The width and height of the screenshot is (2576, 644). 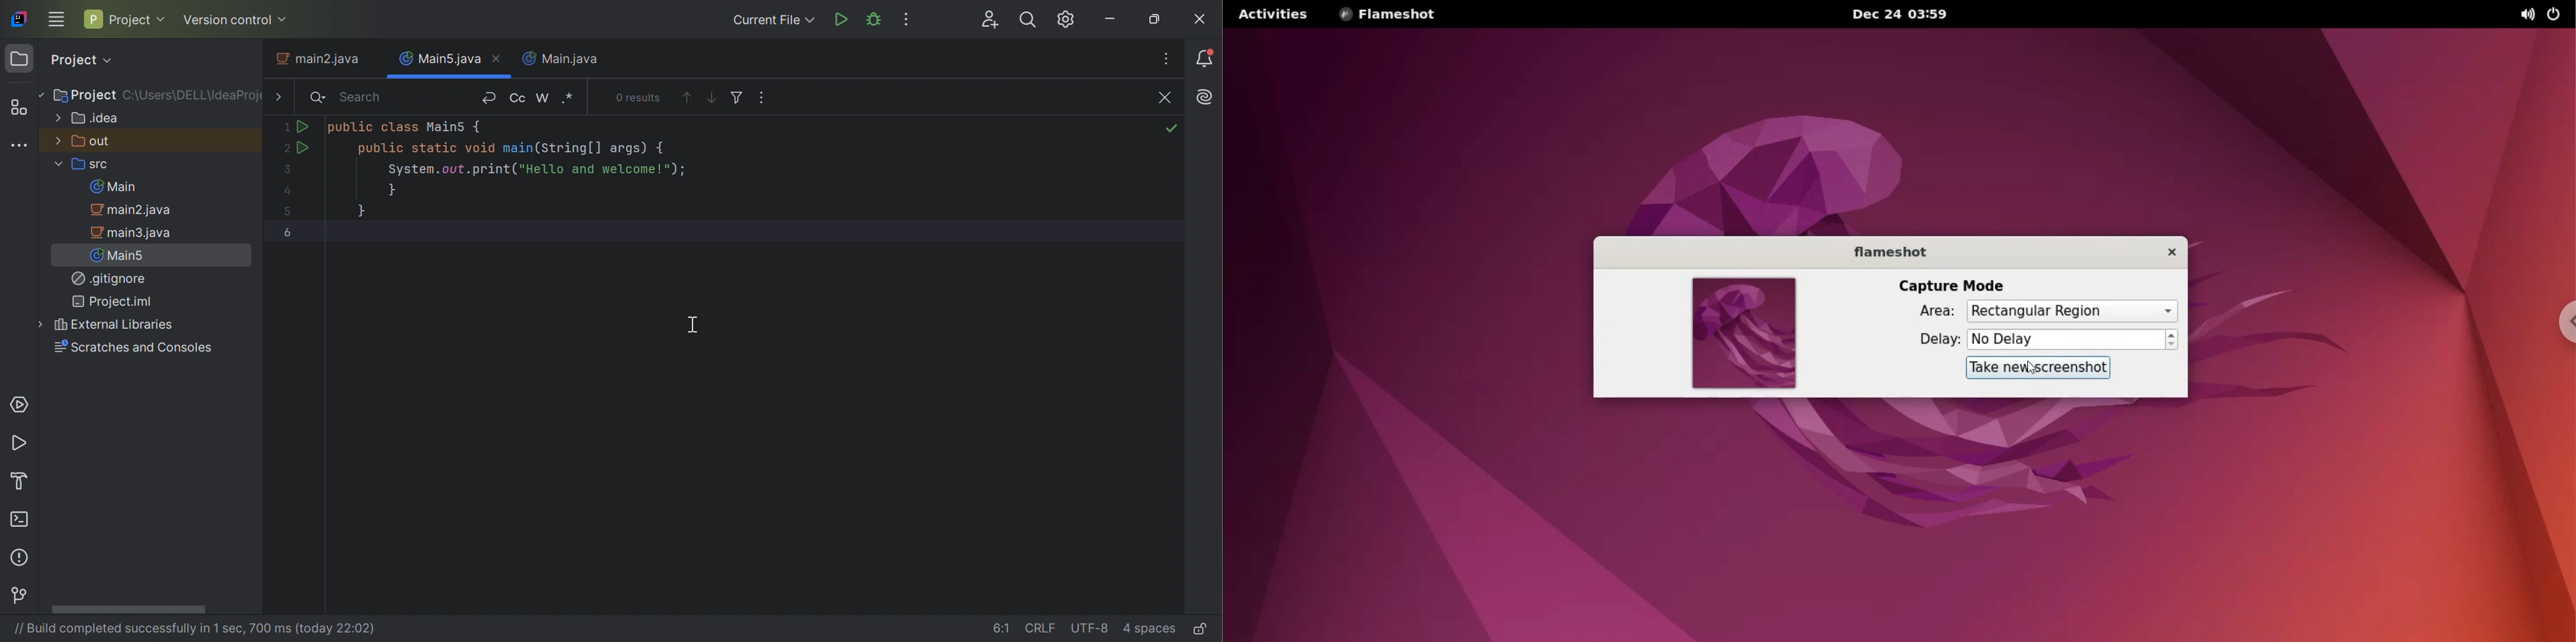 I want to click on Services, so click(x=18, y=403).